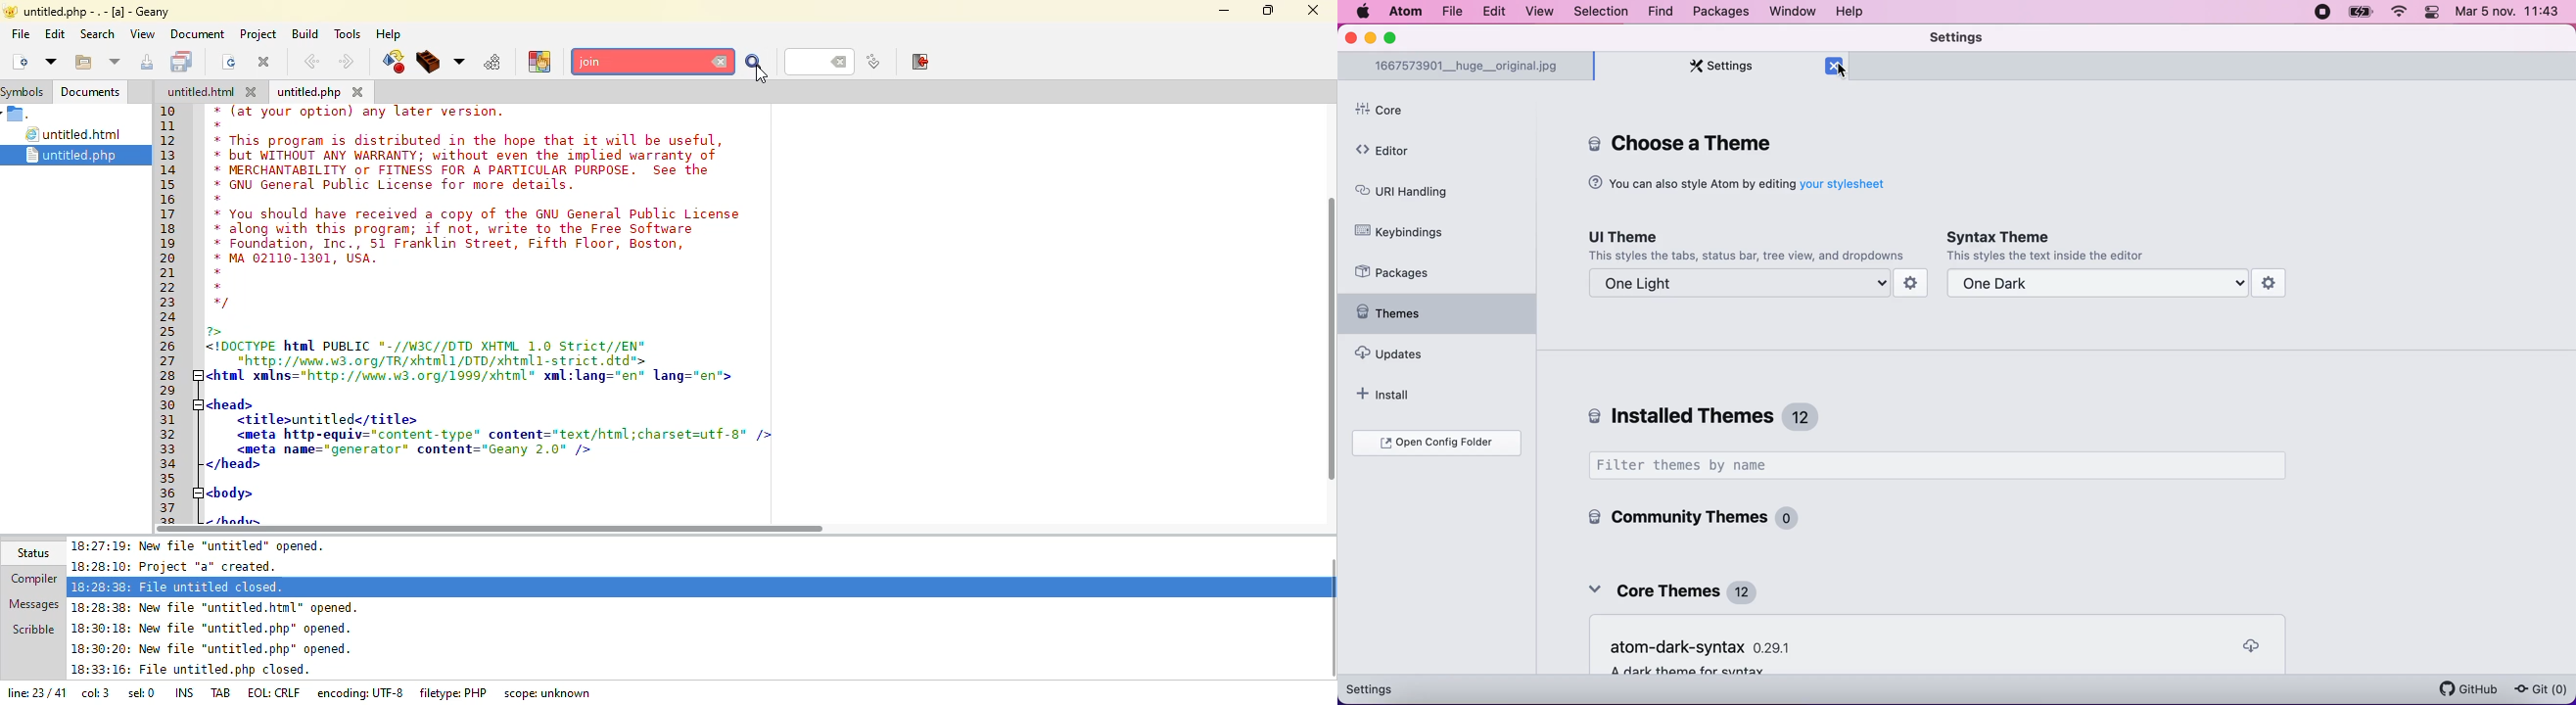  What do you see at coordinates (218, 125) in the screenshot?
I see `*` at bounding box center [218, 125].